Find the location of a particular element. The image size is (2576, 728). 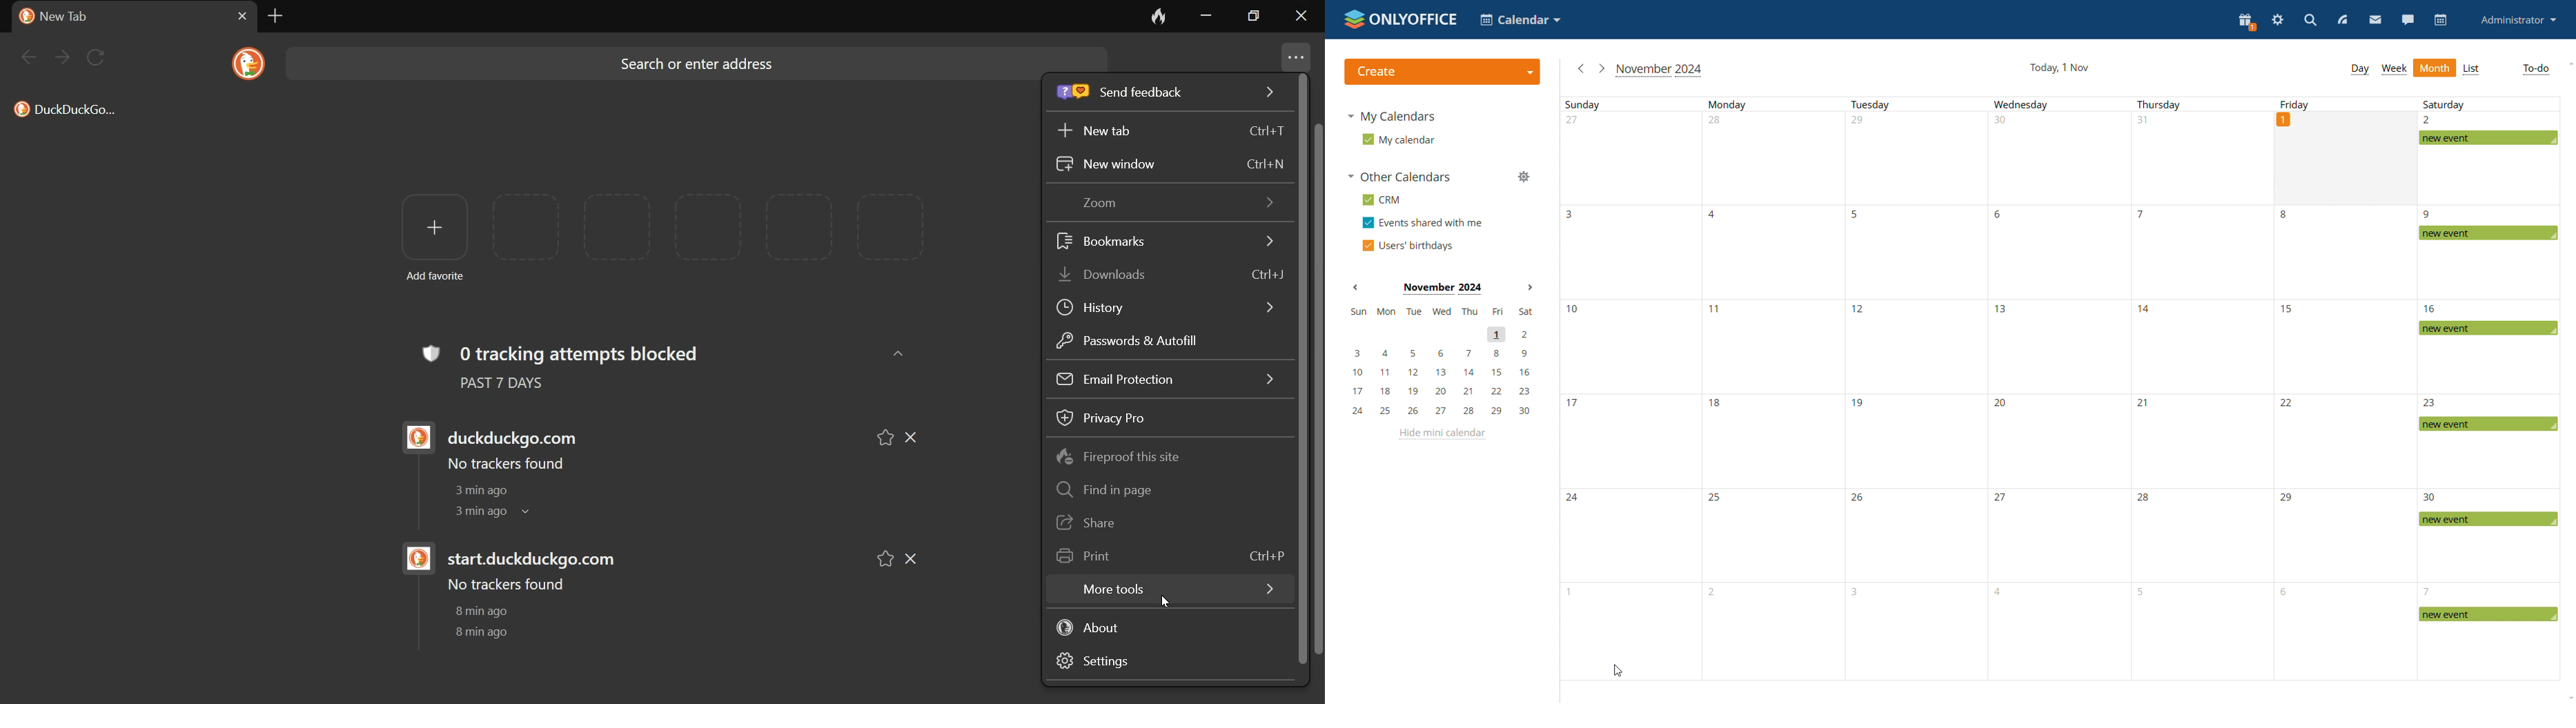

Zoom is located at coordinates (1170, 205).